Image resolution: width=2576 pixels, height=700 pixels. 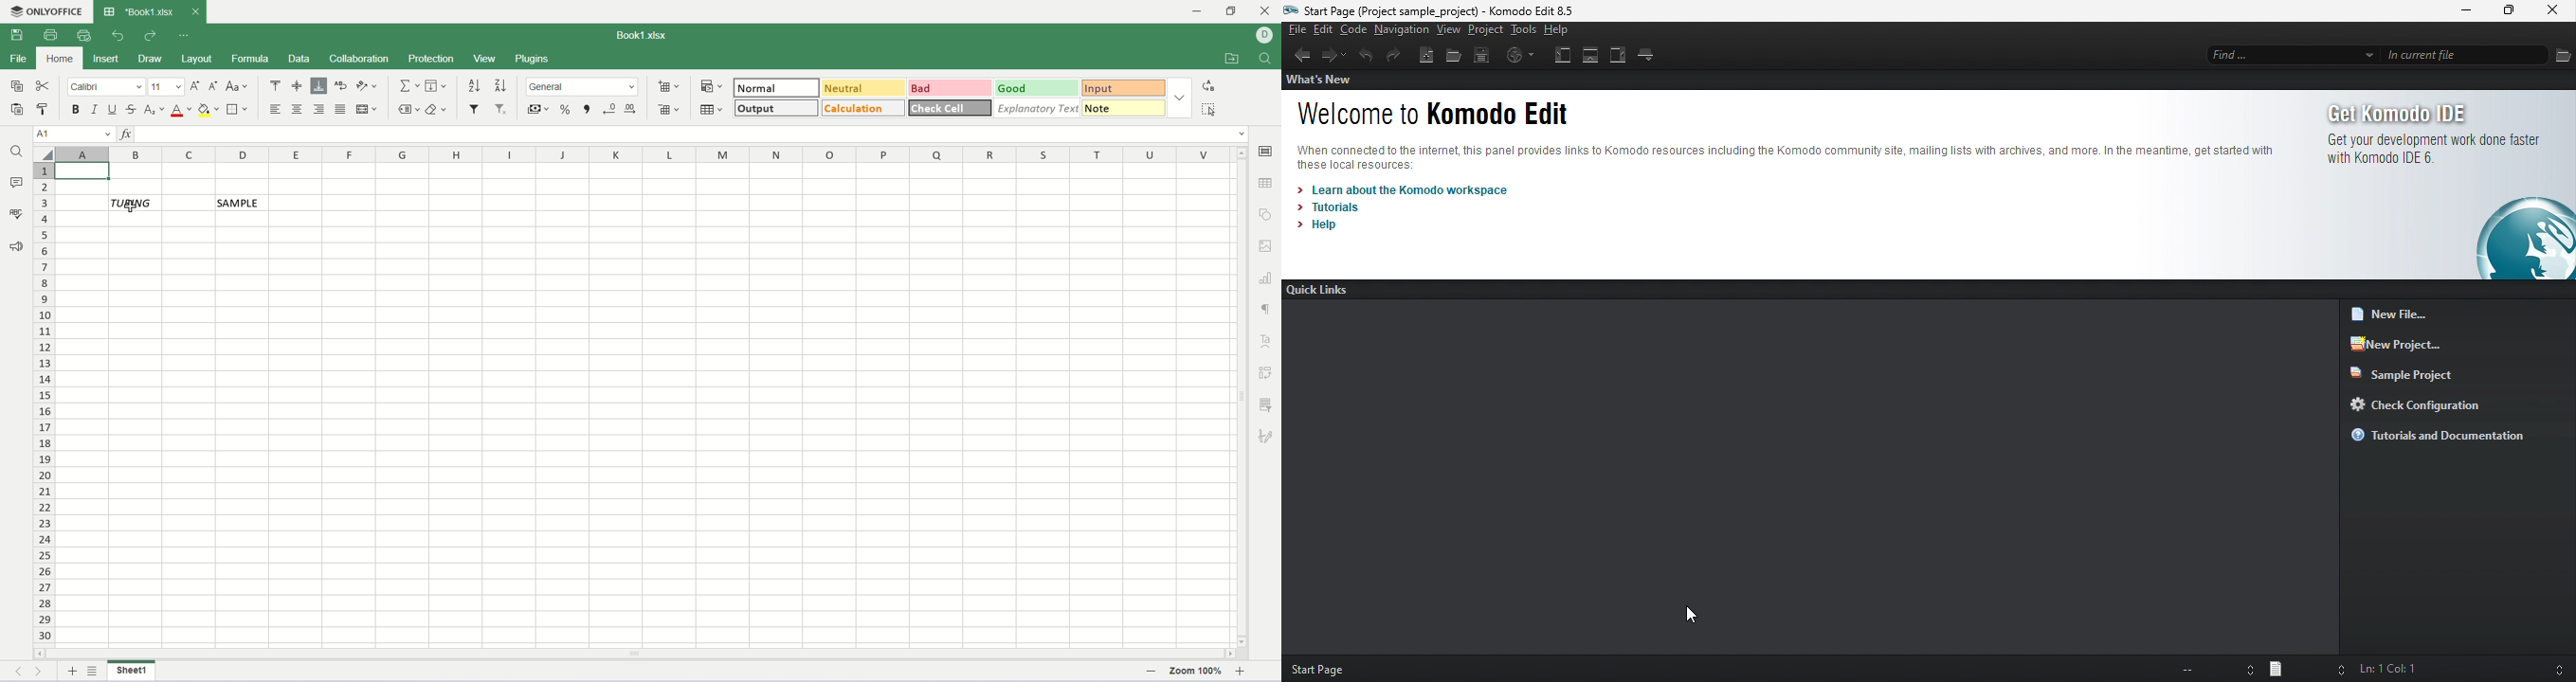 I want to click on summation, so click(x=411, y=86).